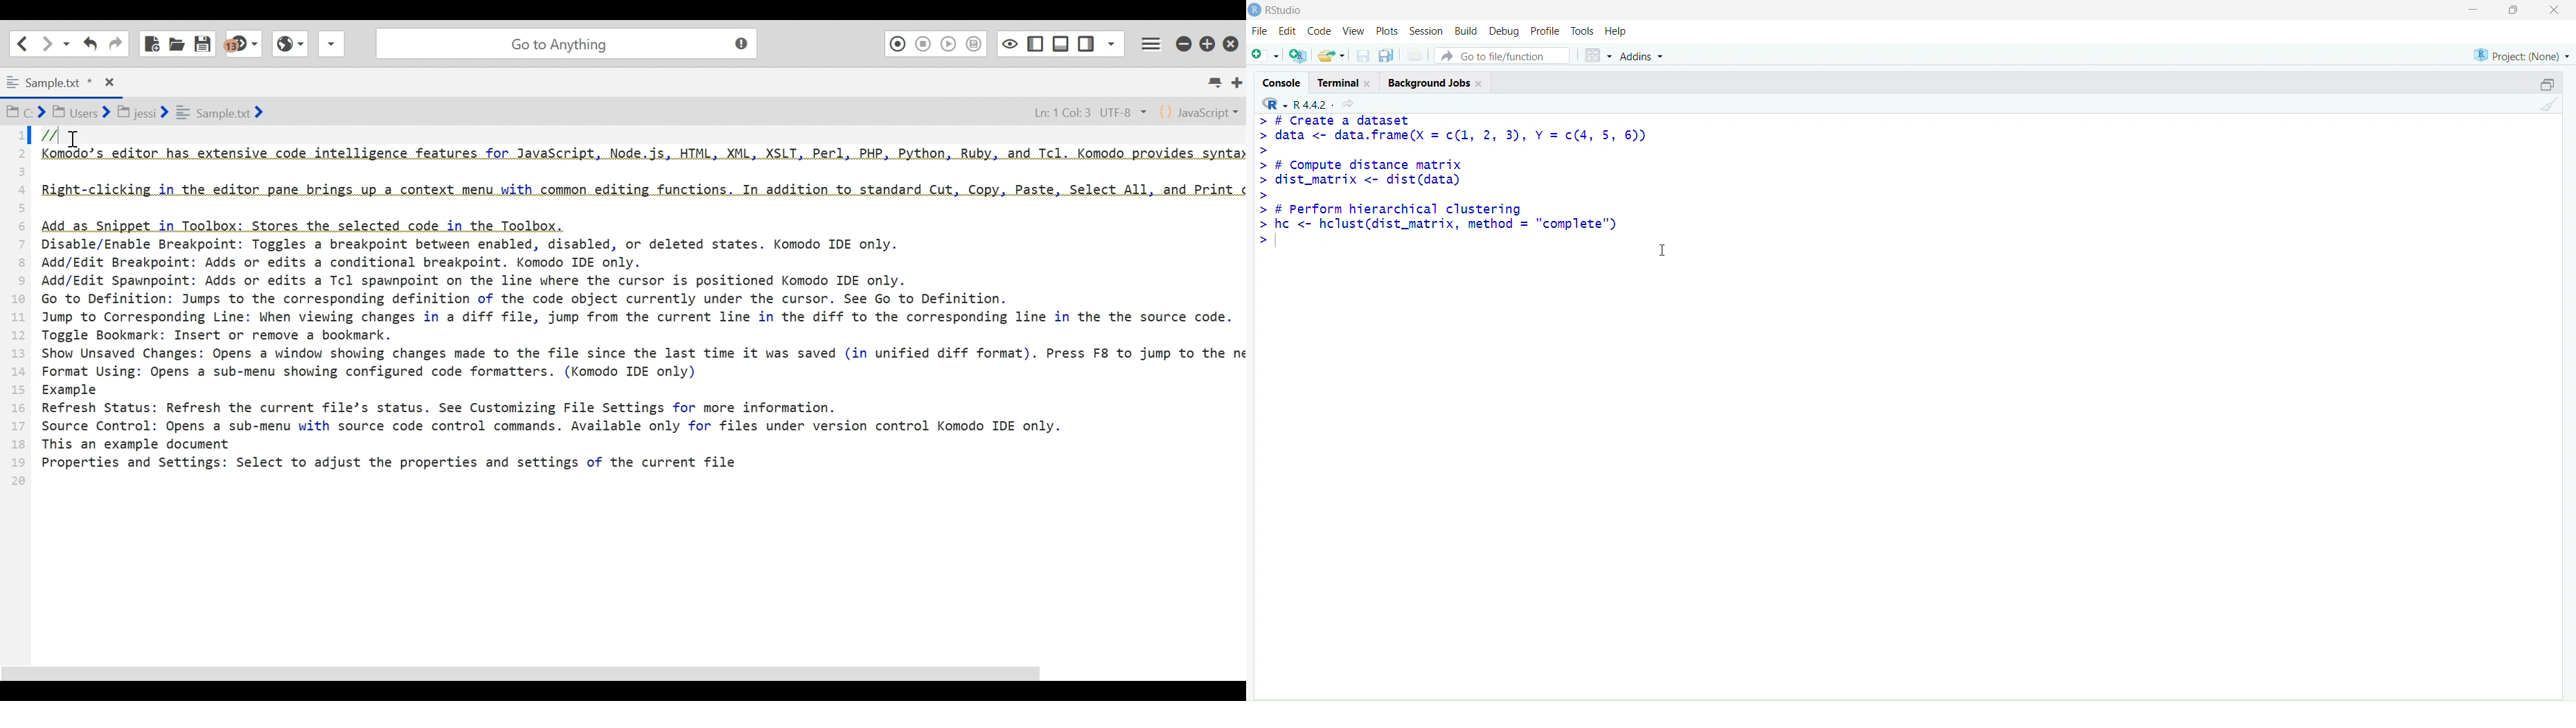 This screenshot has height=728, width=2576. I want to click on Console, so click(1277, 83).